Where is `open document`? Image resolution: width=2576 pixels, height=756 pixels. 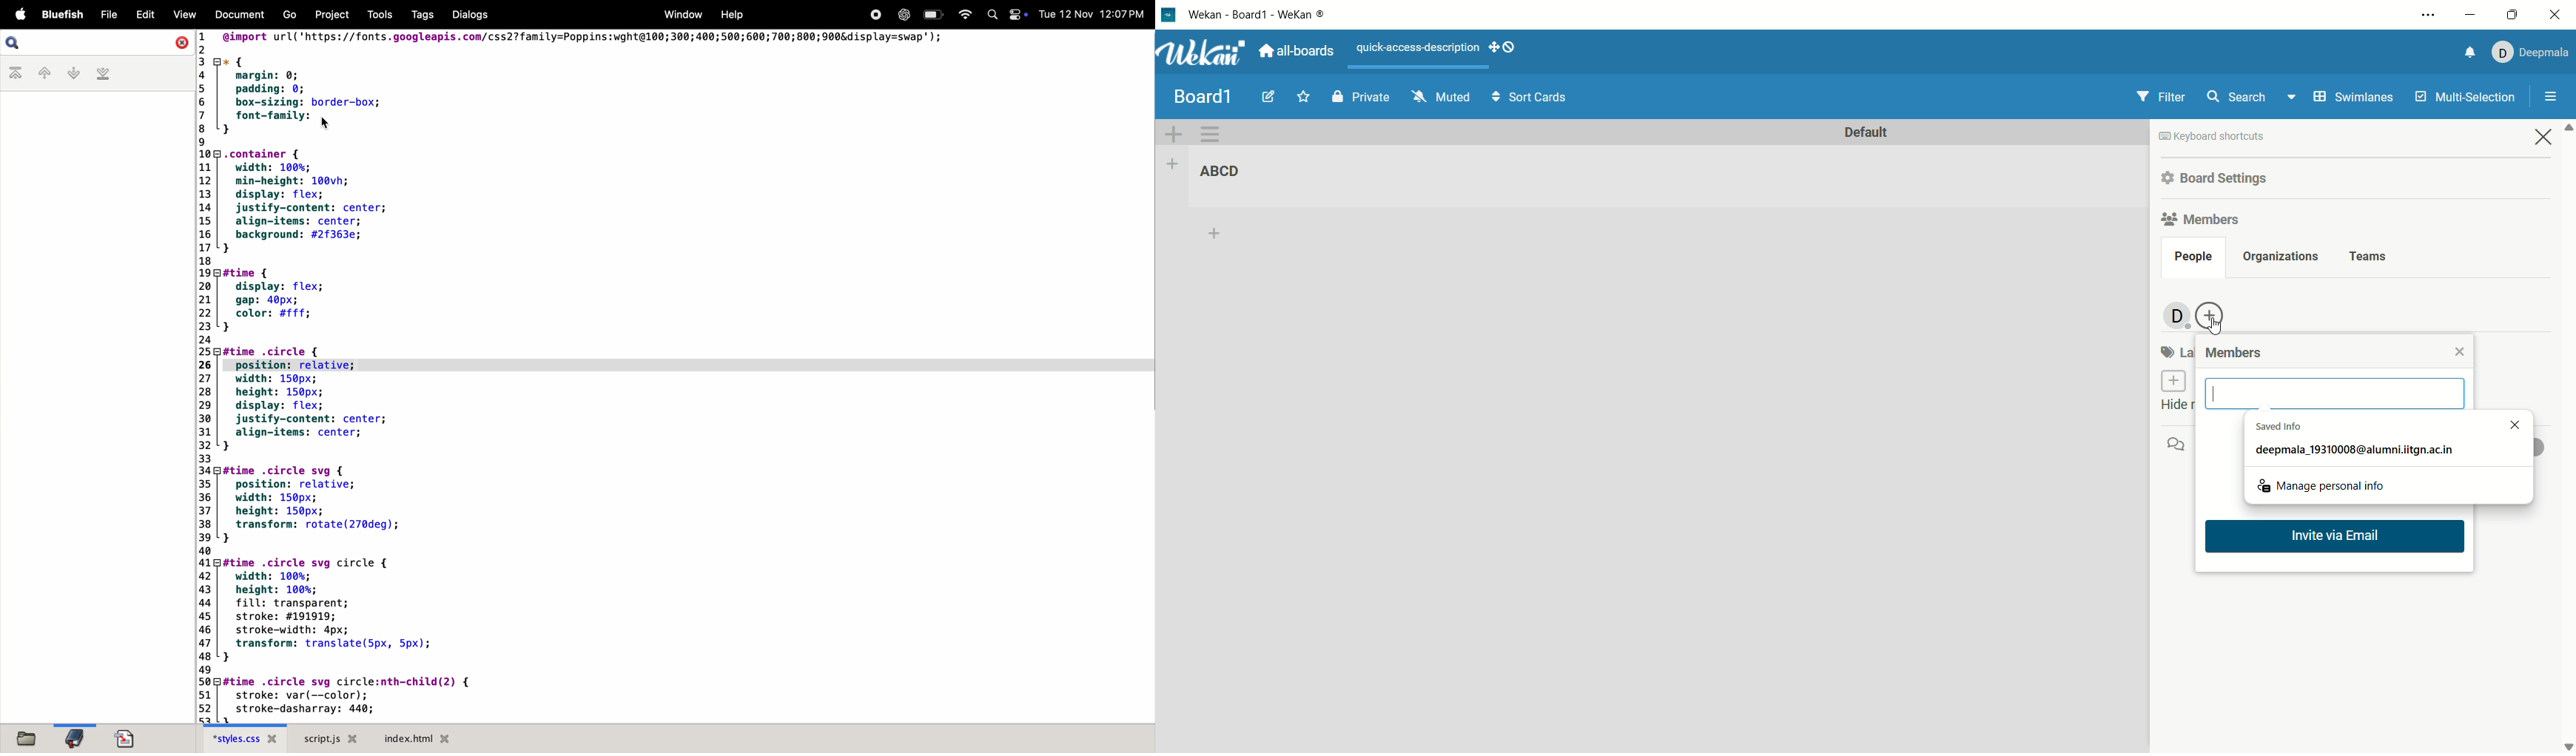 open document is located at coordinates (125, 736).